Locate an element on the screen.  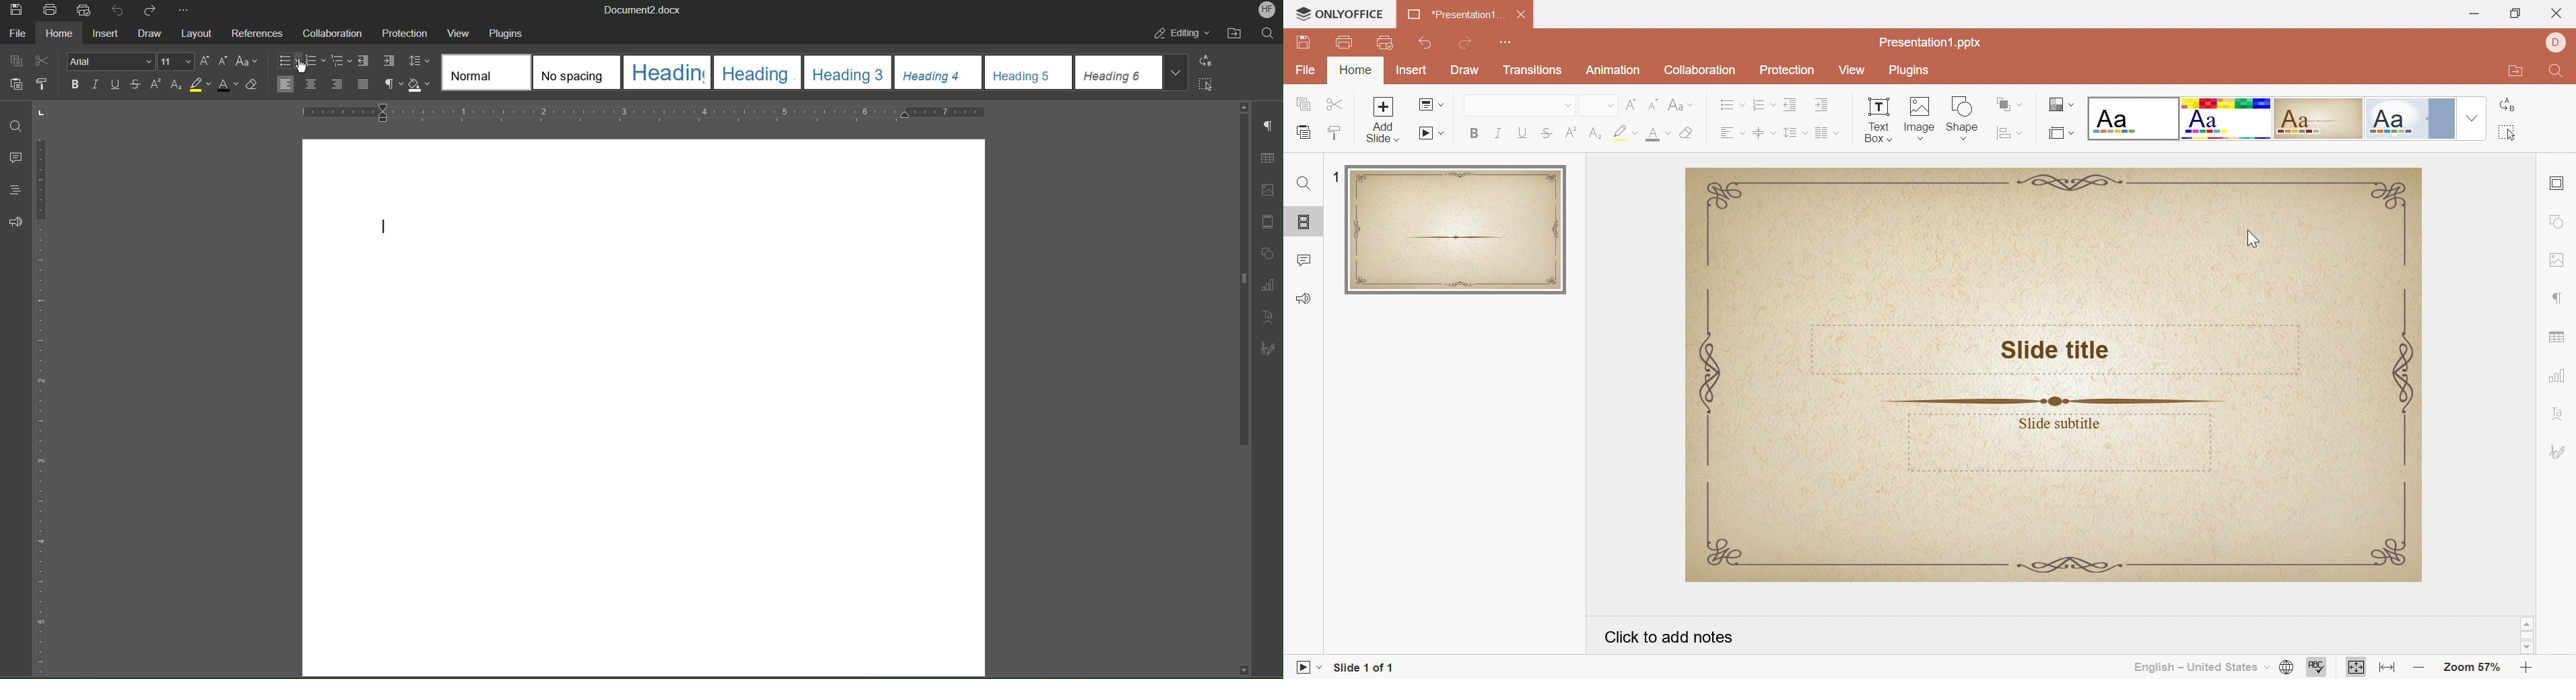
Presentation1.pptx is located at coordinates (1933, 40).